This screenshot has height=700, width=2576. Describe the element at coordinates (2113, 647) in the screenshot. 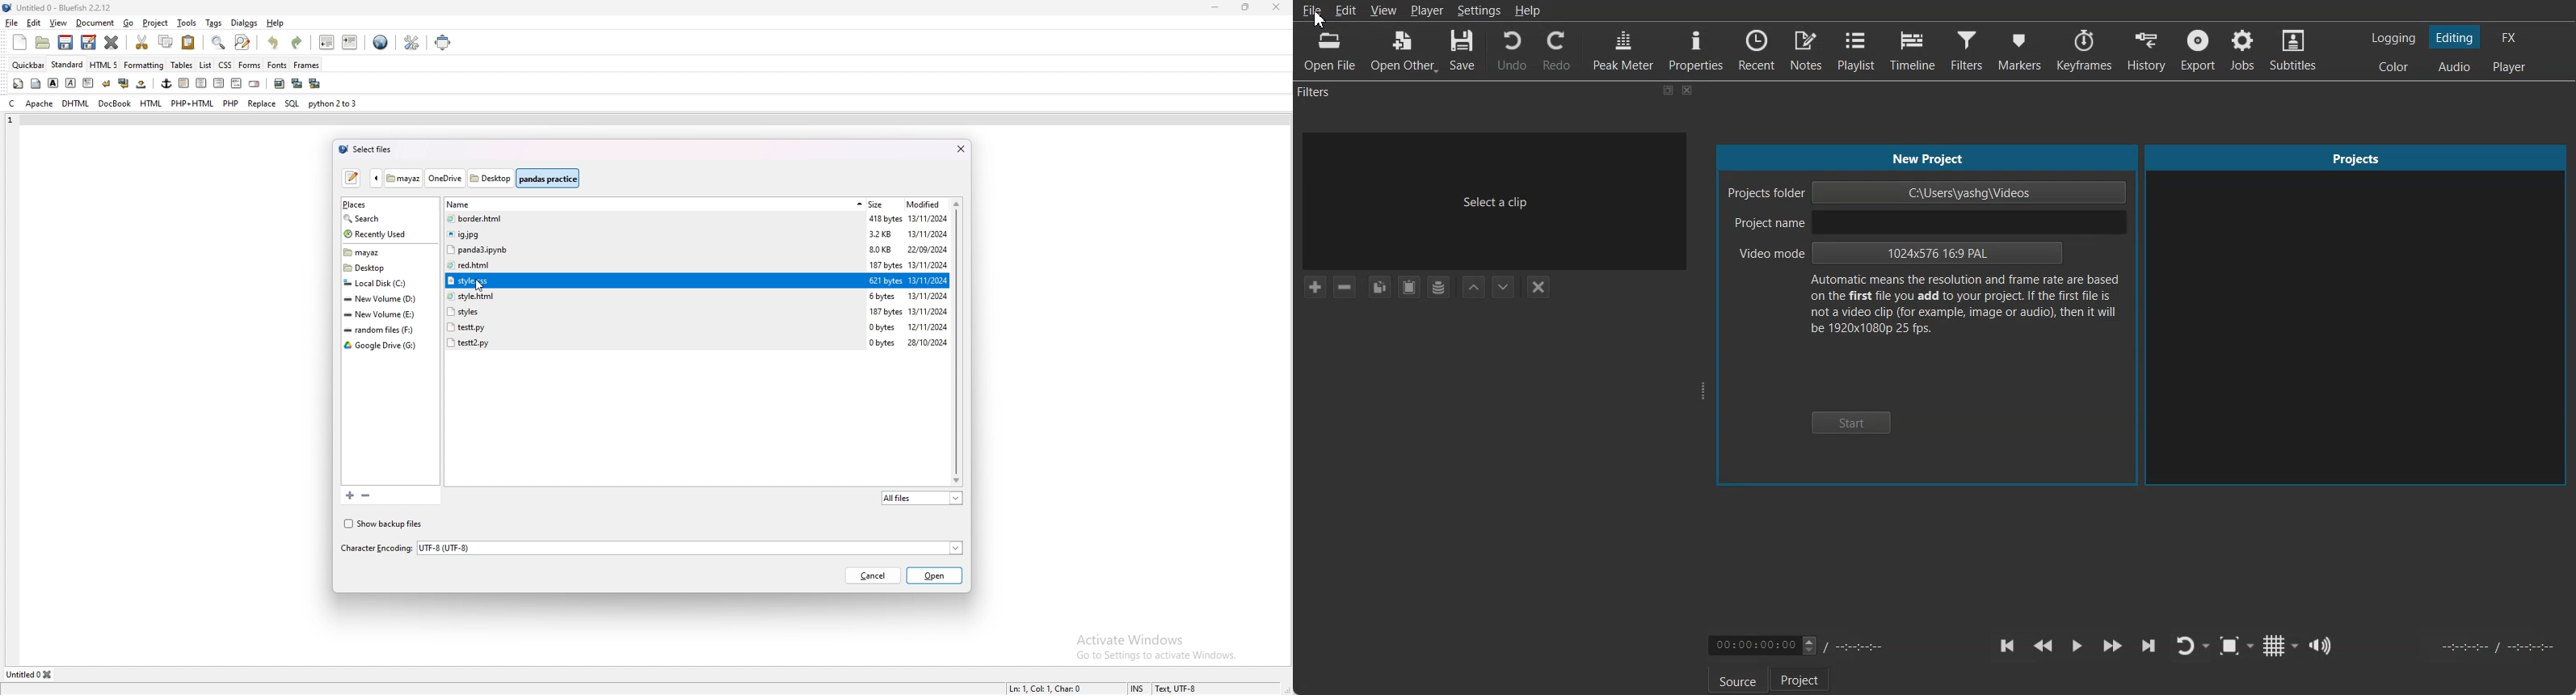

I see `Play quickly forward` at that location.